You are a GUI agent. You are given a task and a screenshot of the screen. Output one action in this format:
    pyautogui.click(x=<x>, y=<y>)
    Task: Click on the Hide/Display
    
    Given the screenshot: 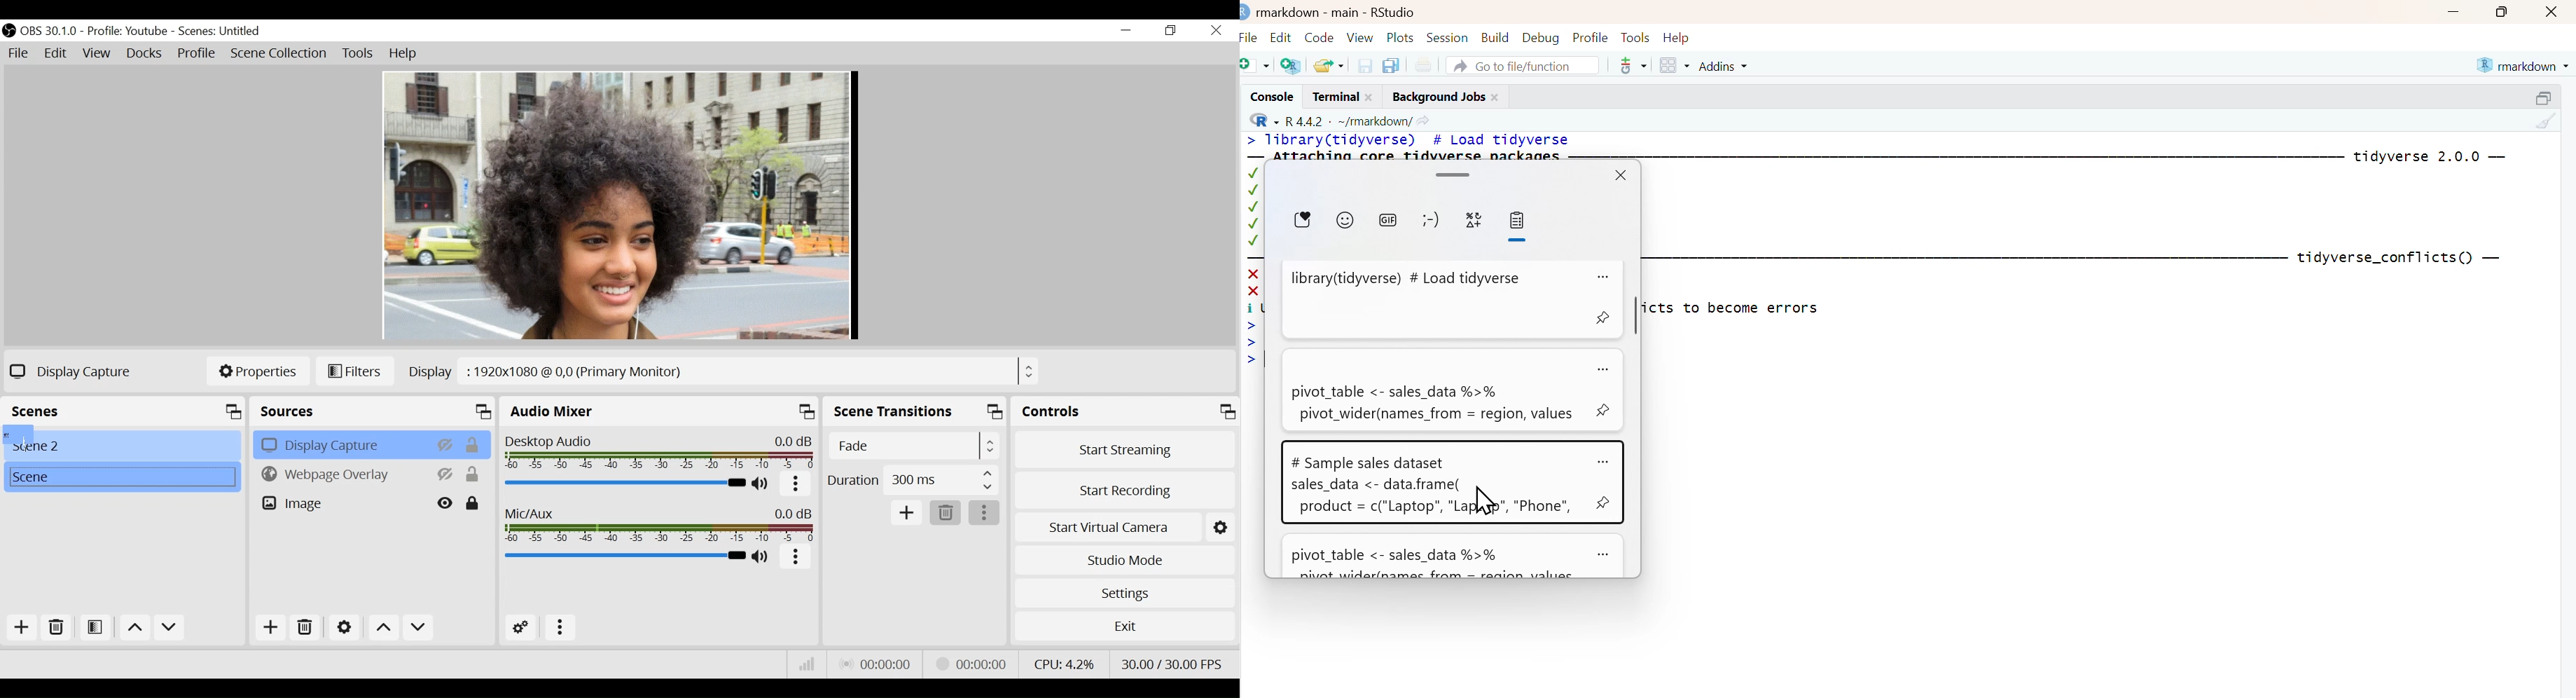 What is the action you would take?
    pyautogui.click(x=444, y=444)
    